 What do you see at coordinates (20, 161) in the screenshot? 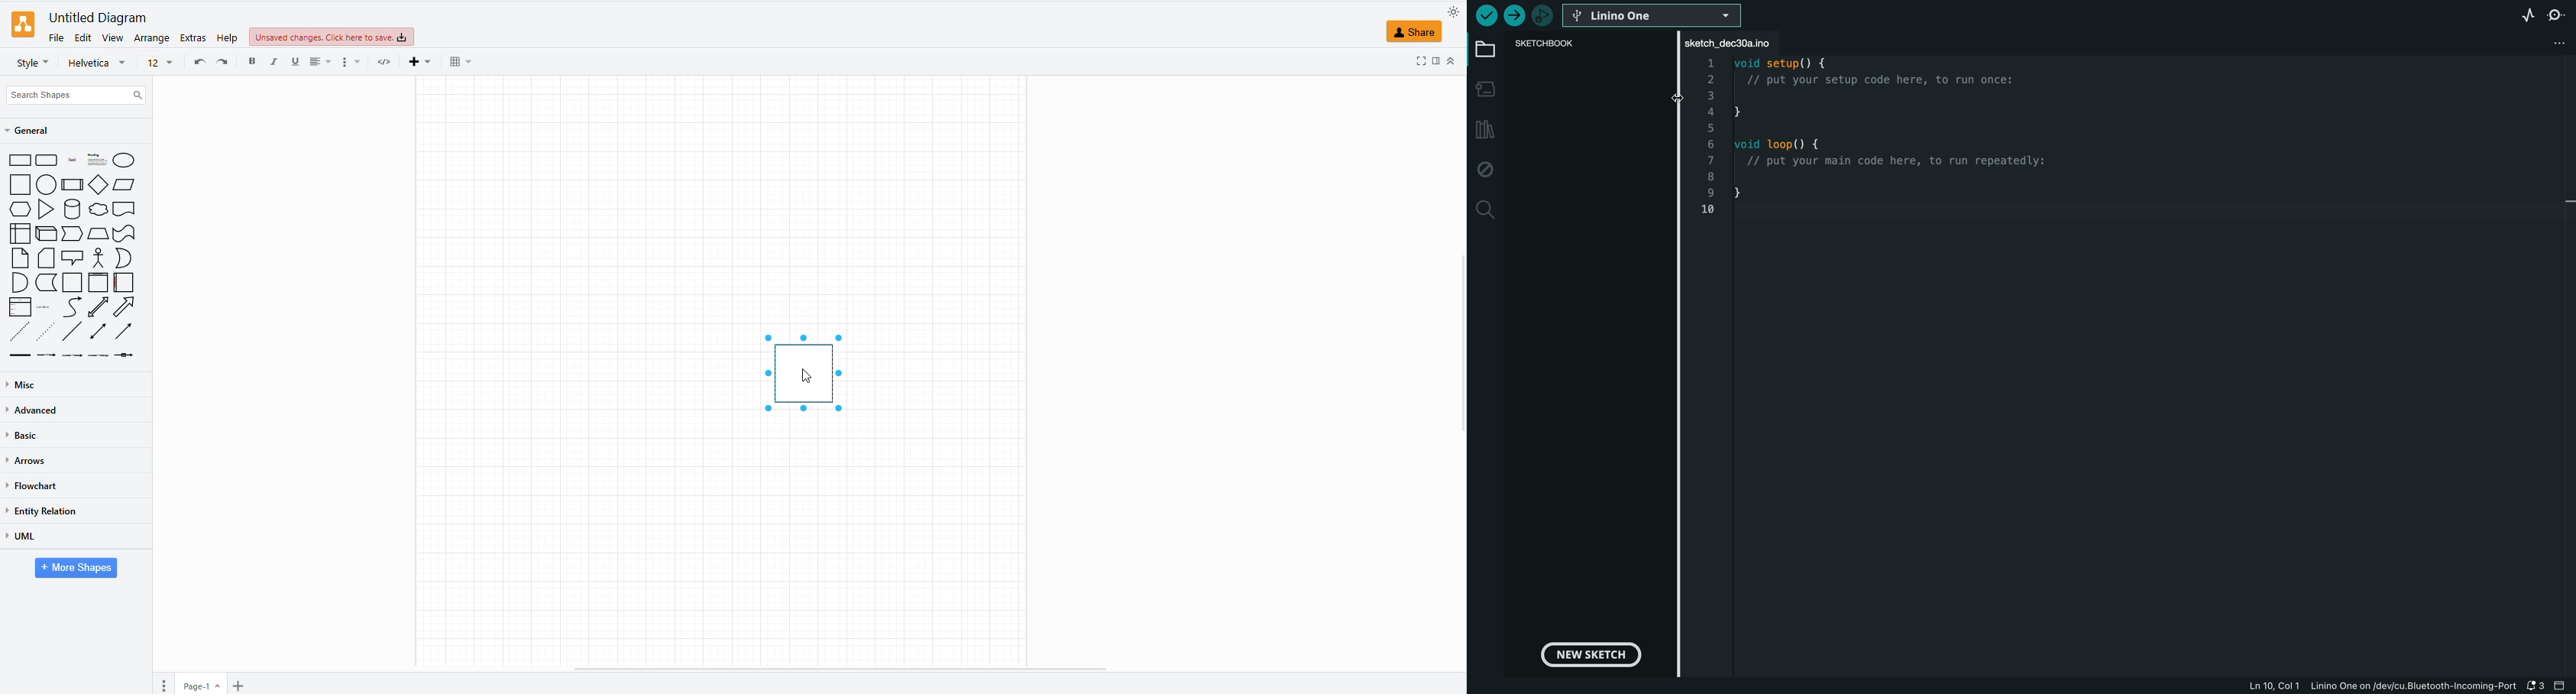
I see `rectangle` at bounding box center [20, 161].